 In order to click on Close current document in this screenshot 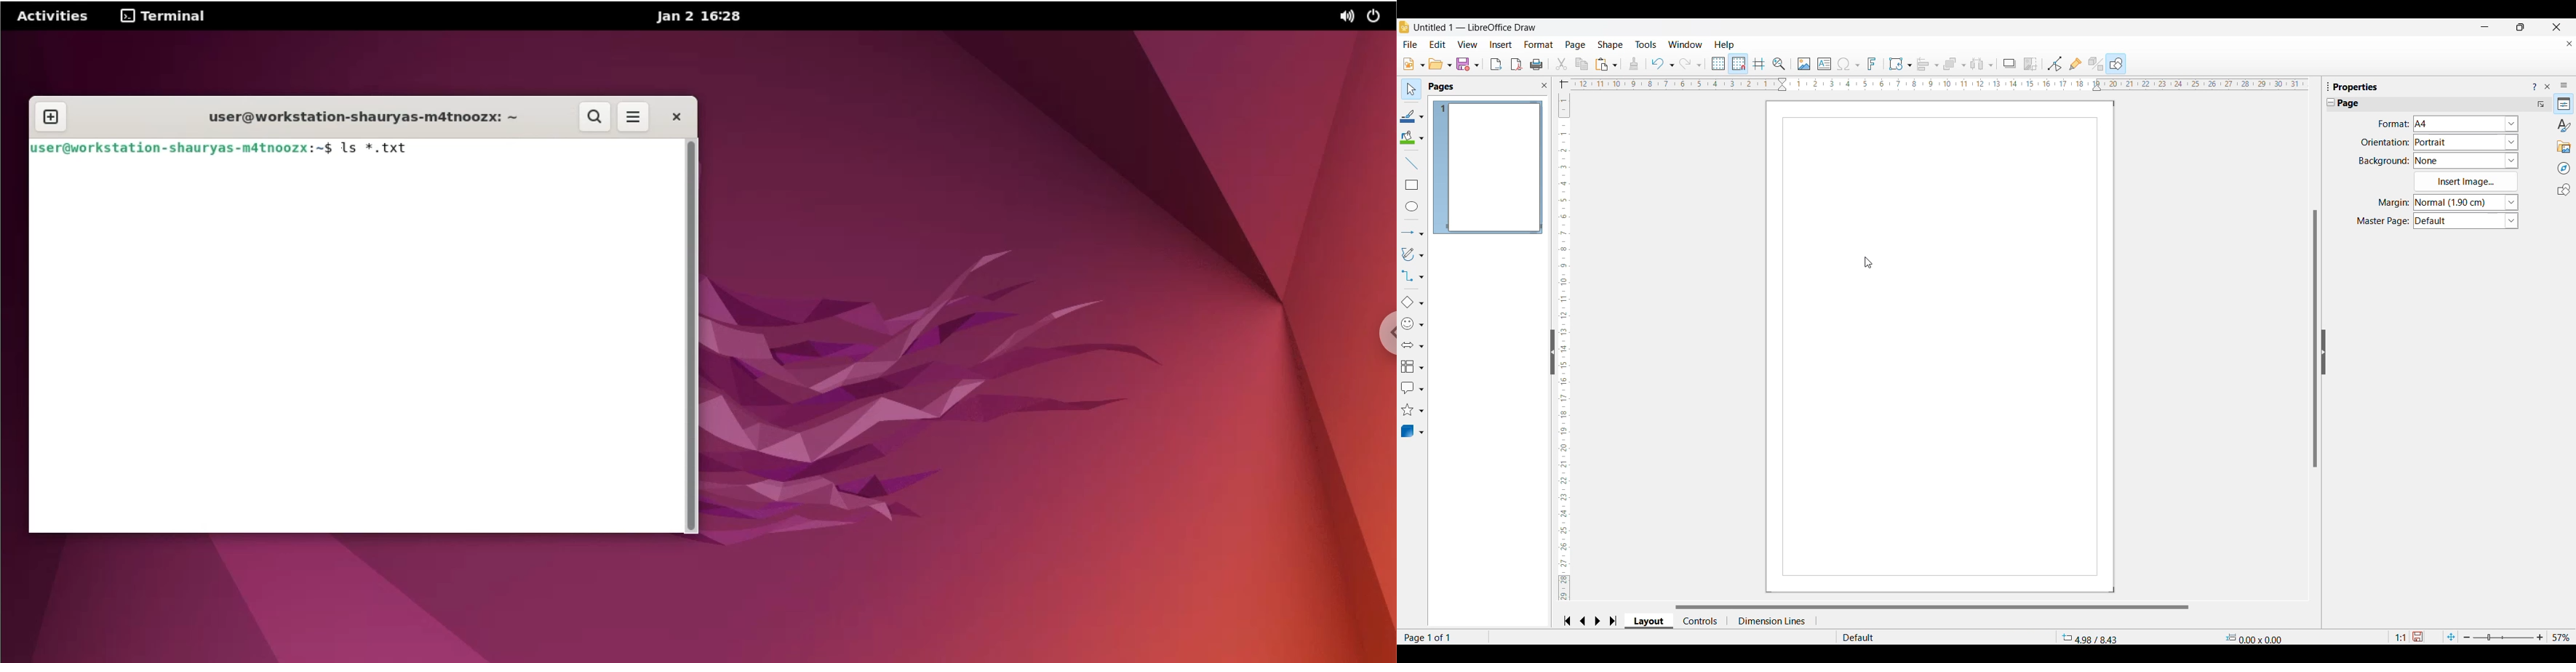, I will do `click(2569, 44)`.